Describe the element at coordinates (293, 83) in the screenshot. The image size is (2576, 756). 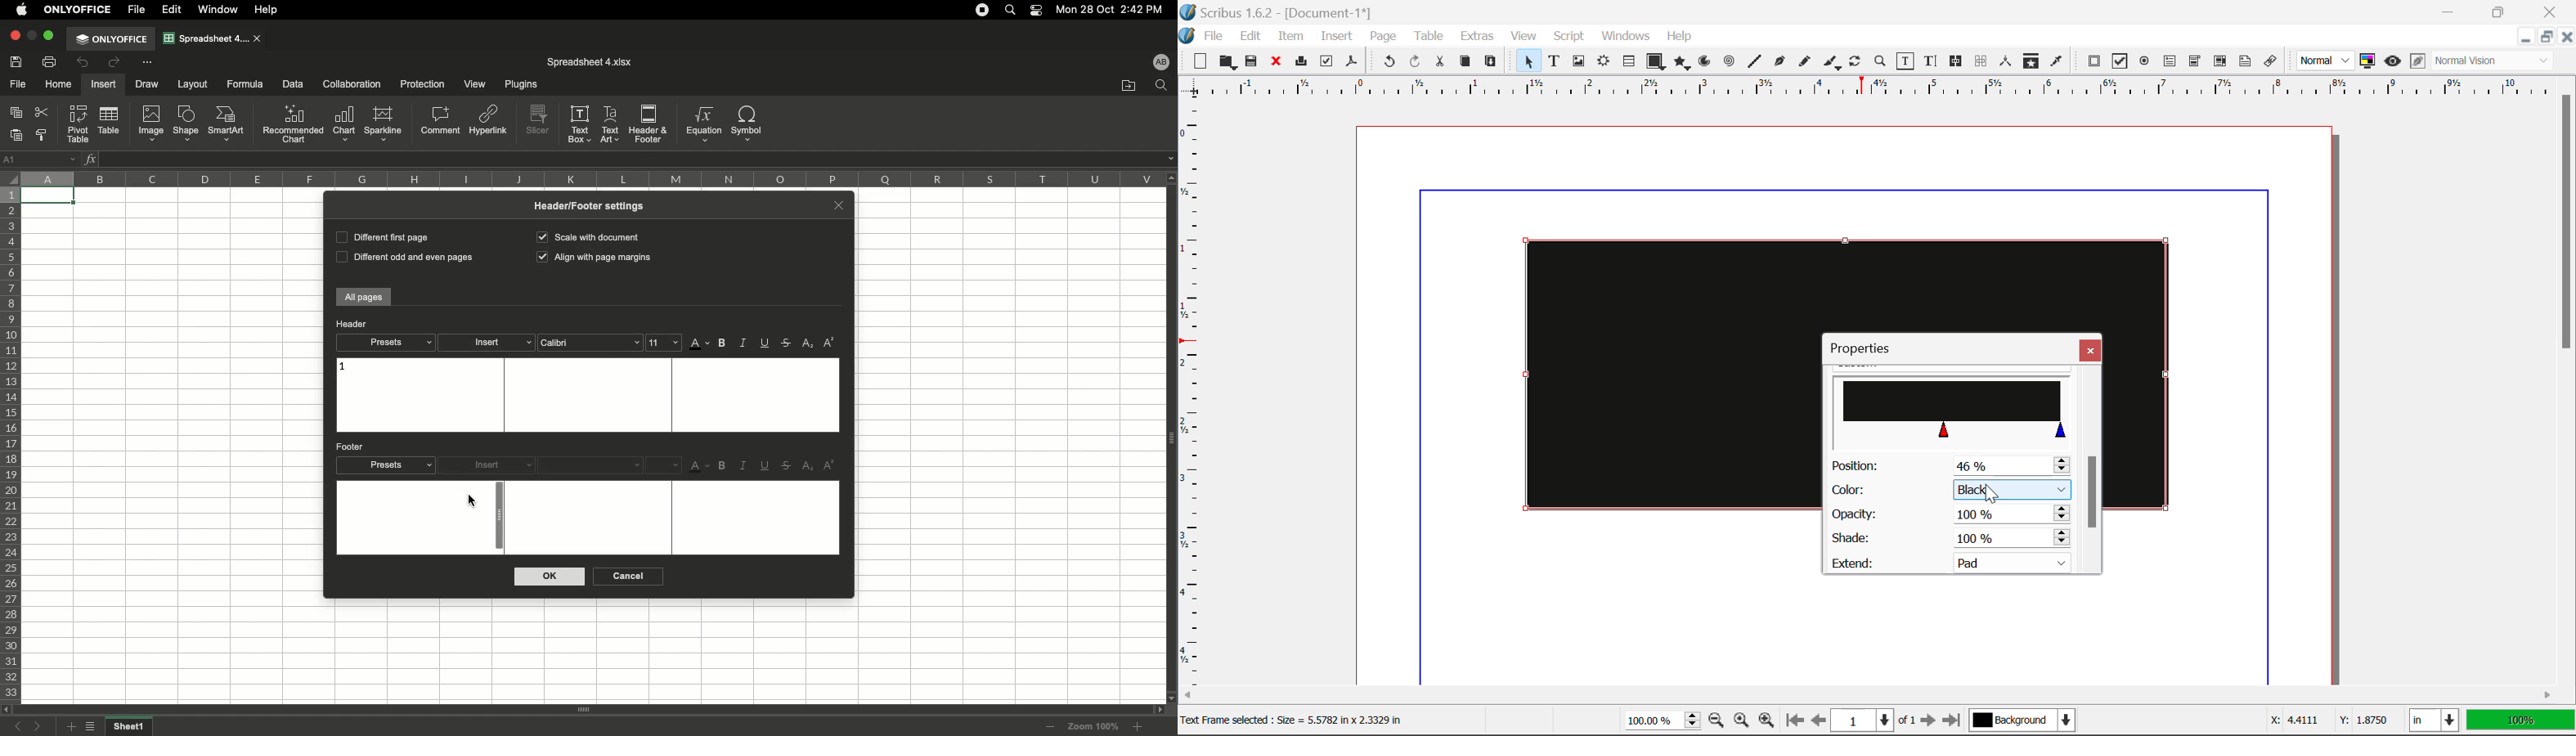
I see `Data` at that location.